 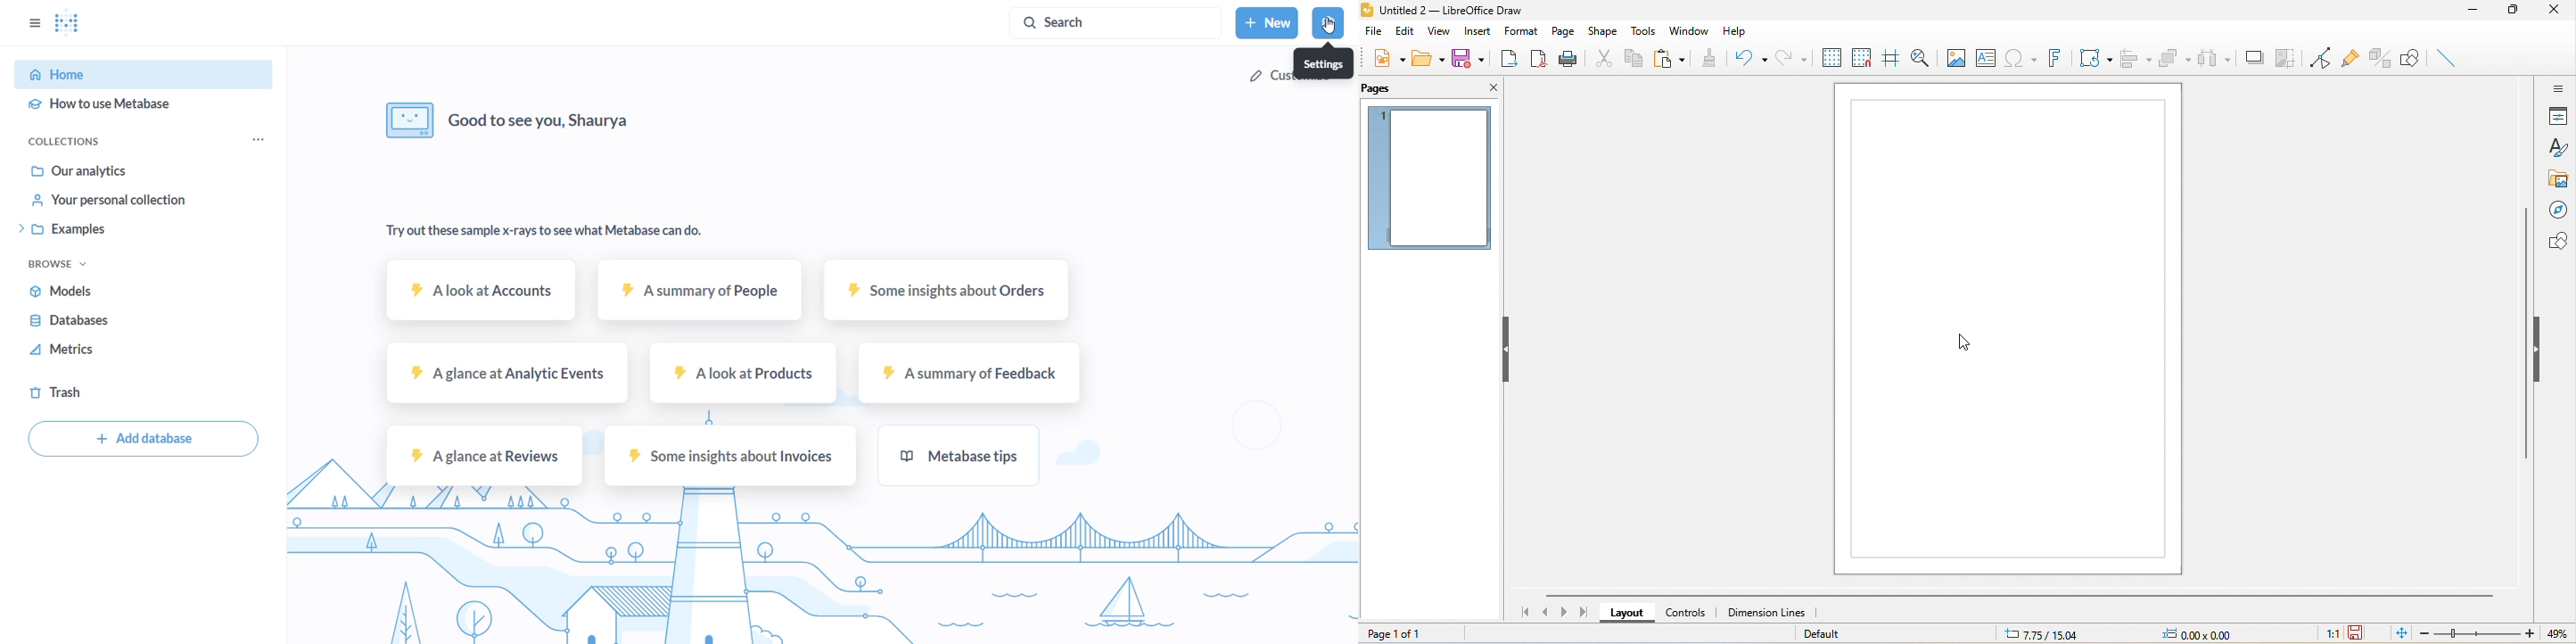 What do you see at coordinates (2253, 58) in the screenshot?
I see `shadow` at bounding box center [2253, 58].